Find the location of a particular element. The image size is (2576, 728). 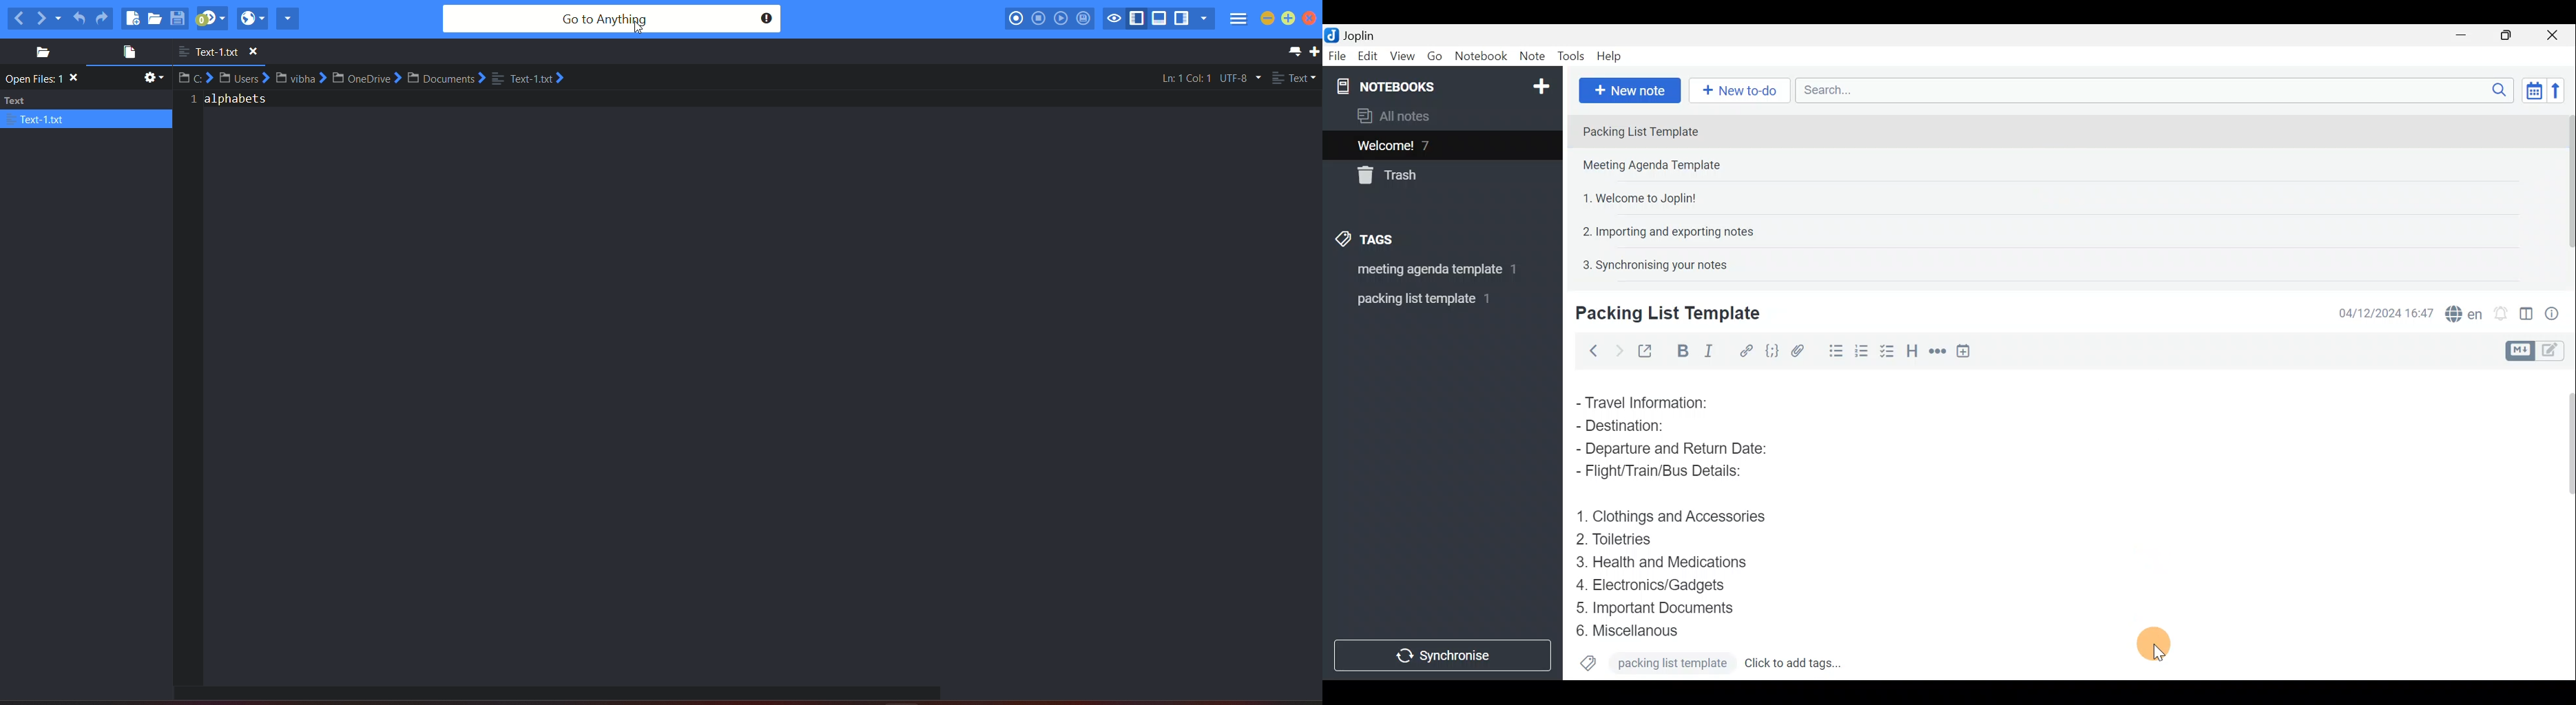

Scroll bar is located at coordinates (2564, 191).